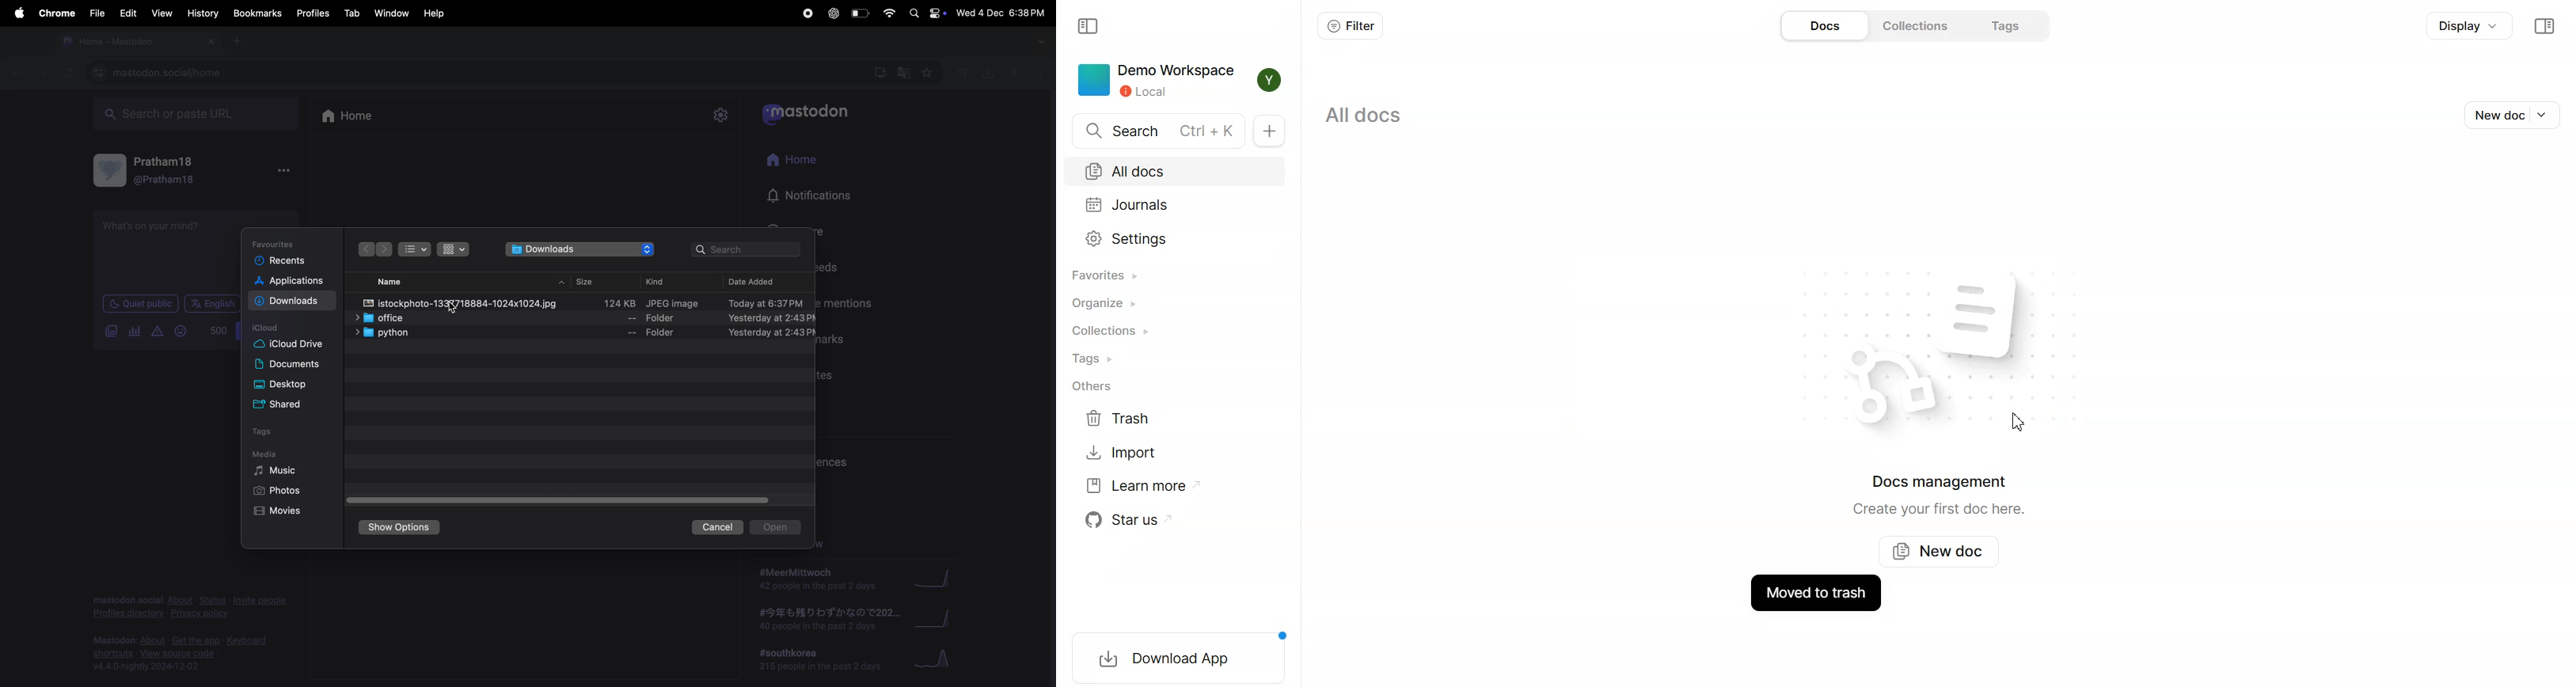  Describe the element at coordinates (938, 660) in the screenshot. I see `Graph` at that location.